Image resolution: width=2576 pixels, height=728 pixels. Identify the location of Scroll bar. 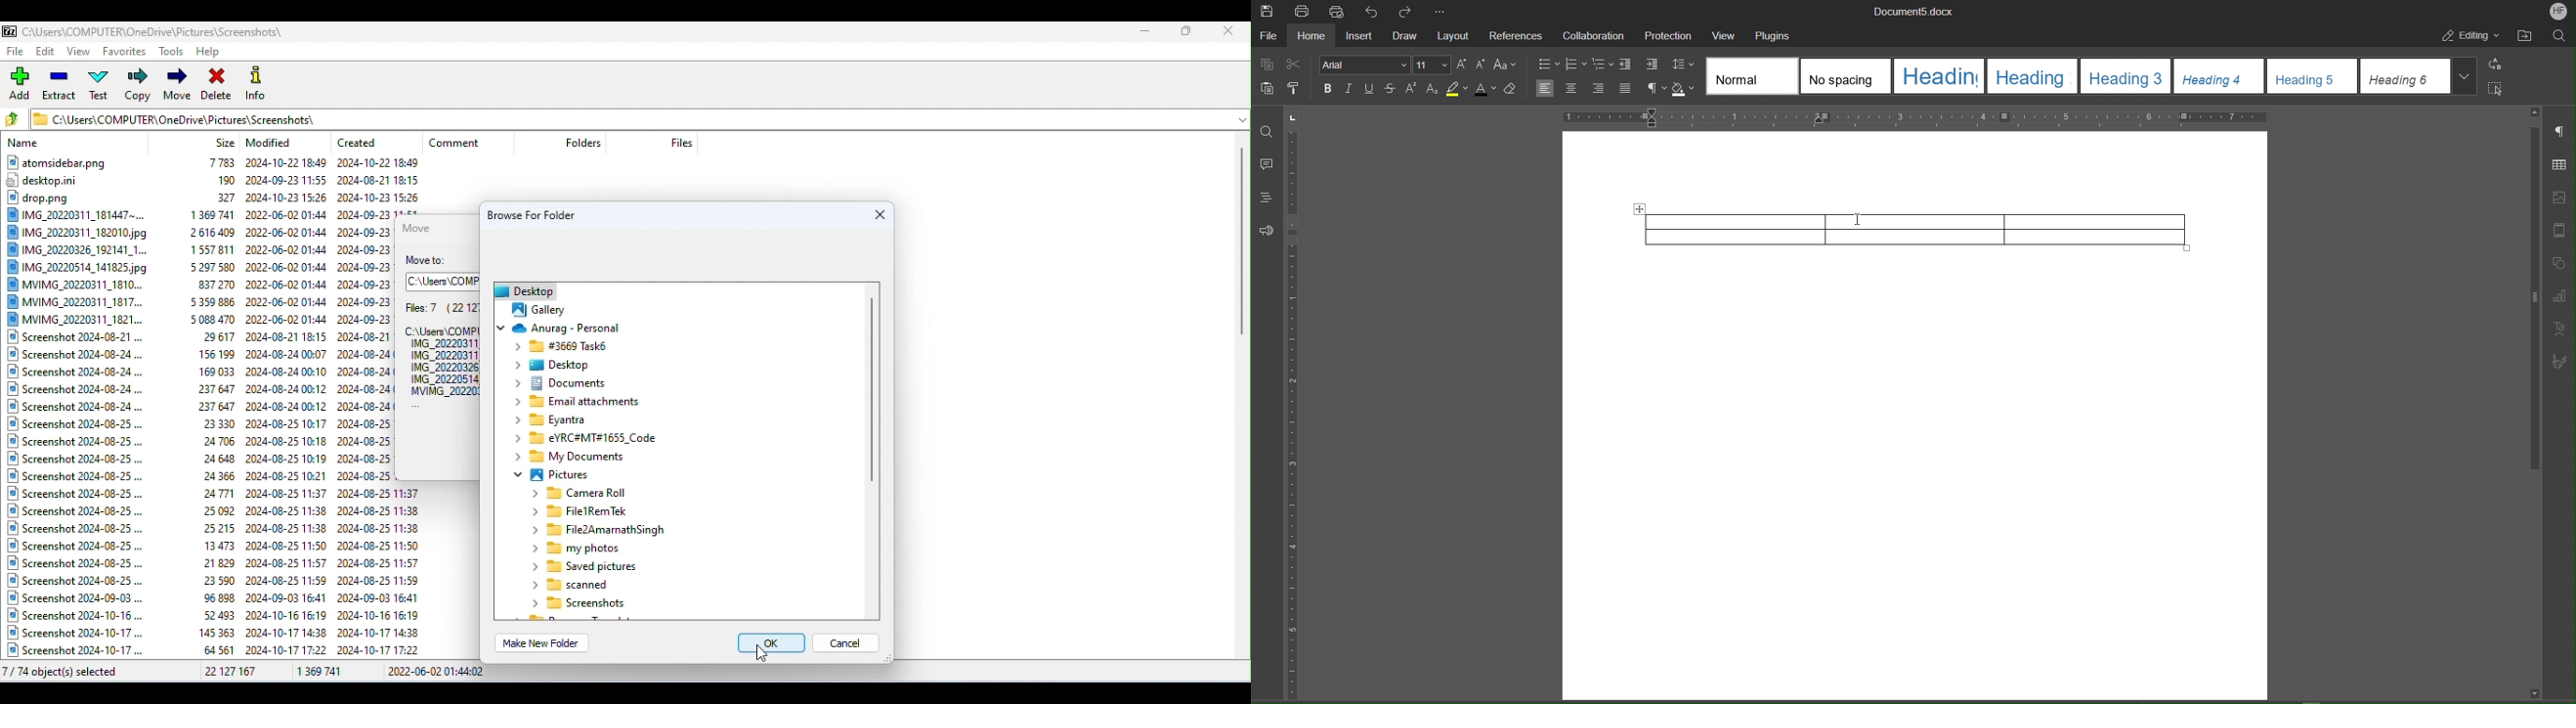
(870, 454).